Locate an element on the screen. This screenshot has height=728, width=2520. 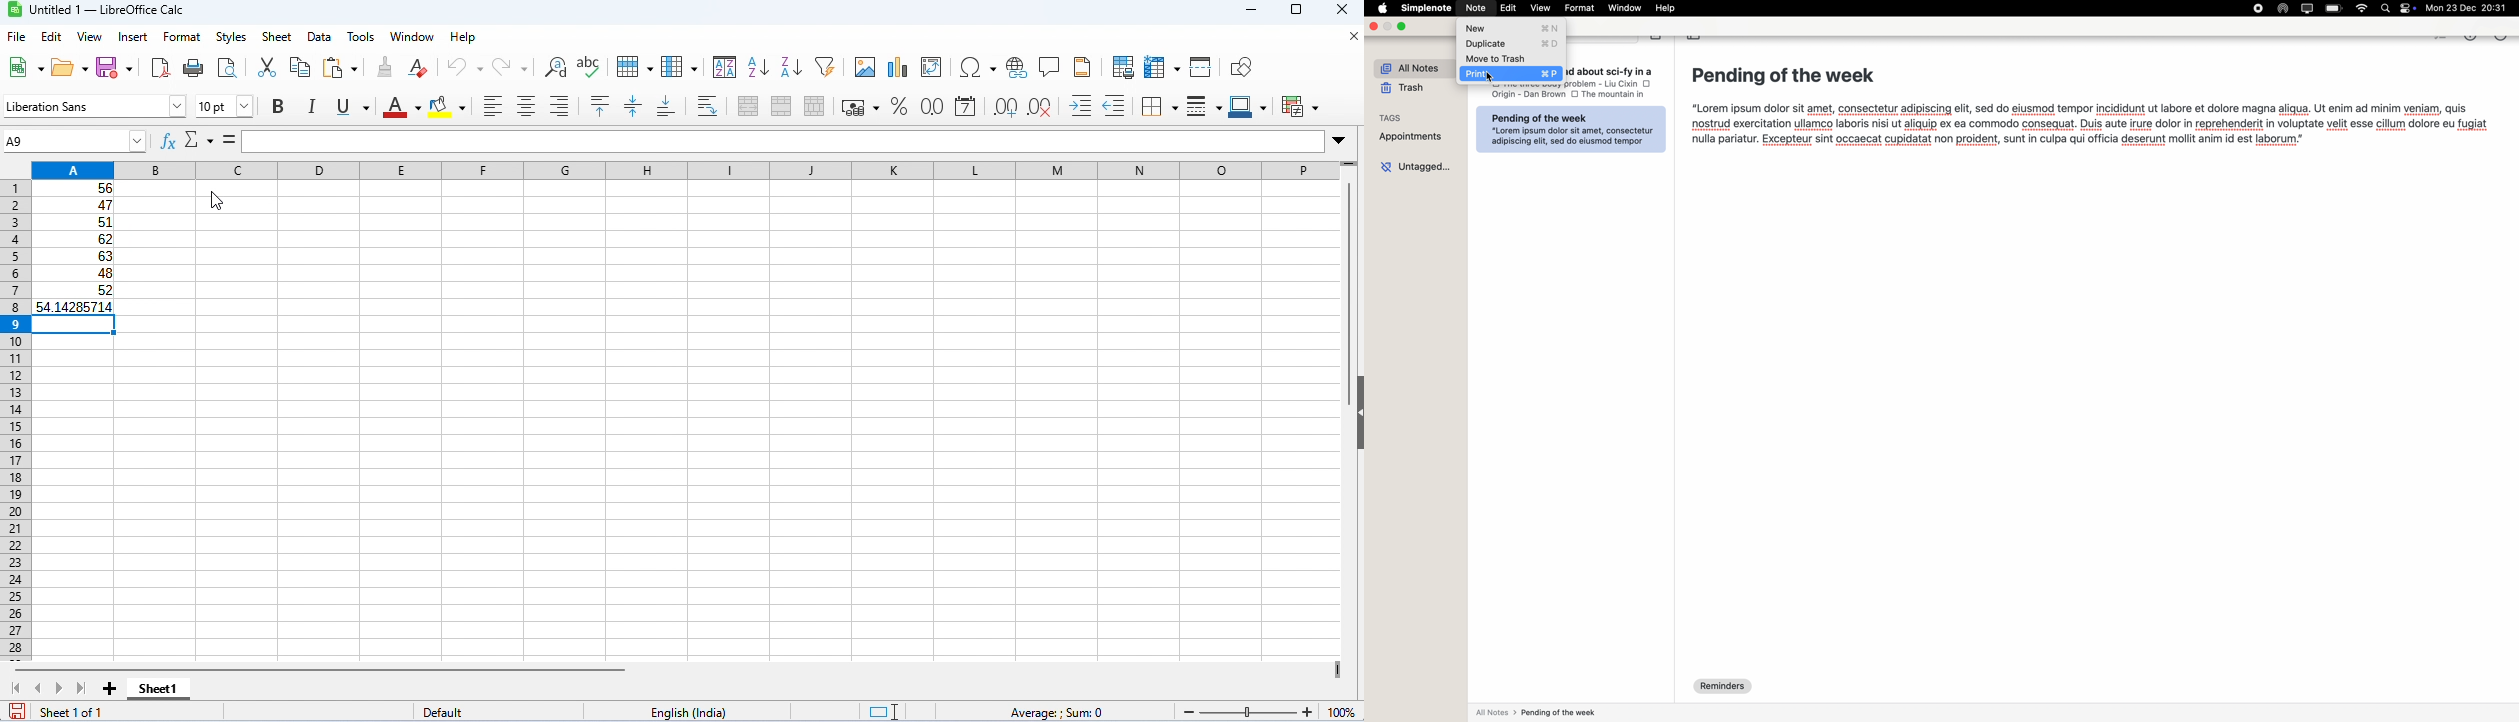
previous sheet is located at coordinates (39, 687).